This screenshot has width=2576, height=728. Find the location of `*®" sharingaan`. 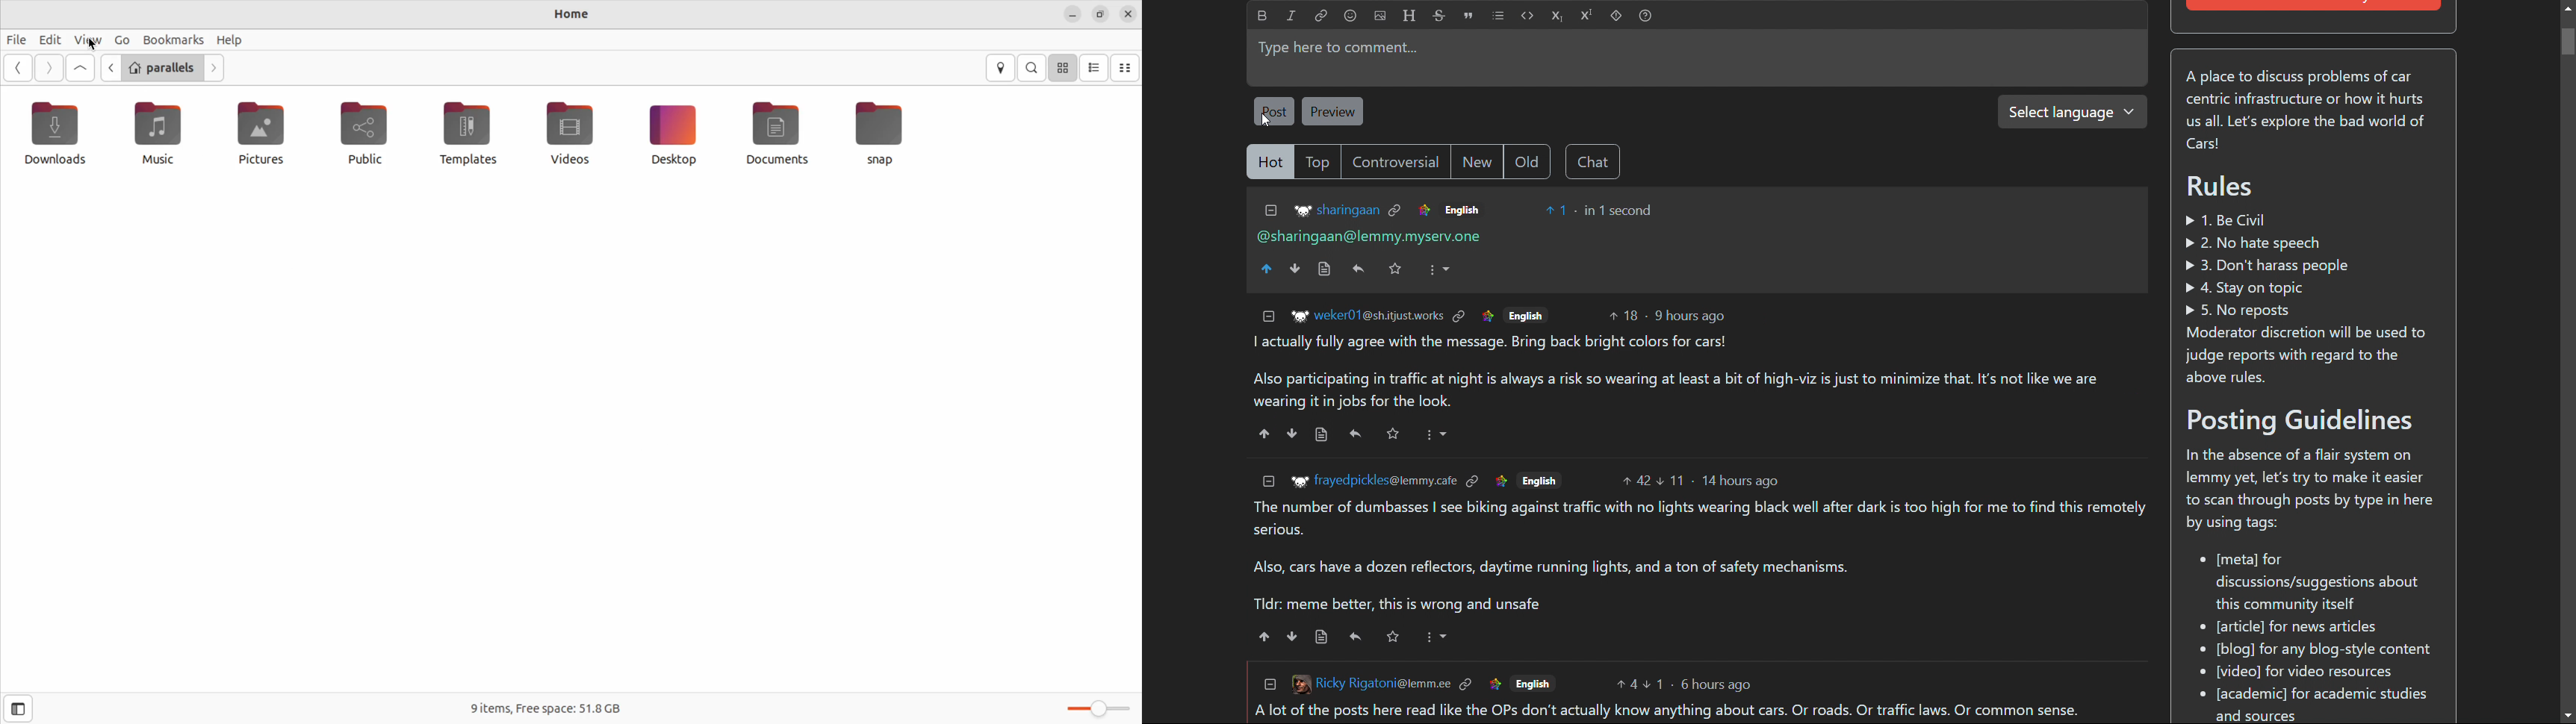

*®" sharingaan is located at coordinates (1337, 210).